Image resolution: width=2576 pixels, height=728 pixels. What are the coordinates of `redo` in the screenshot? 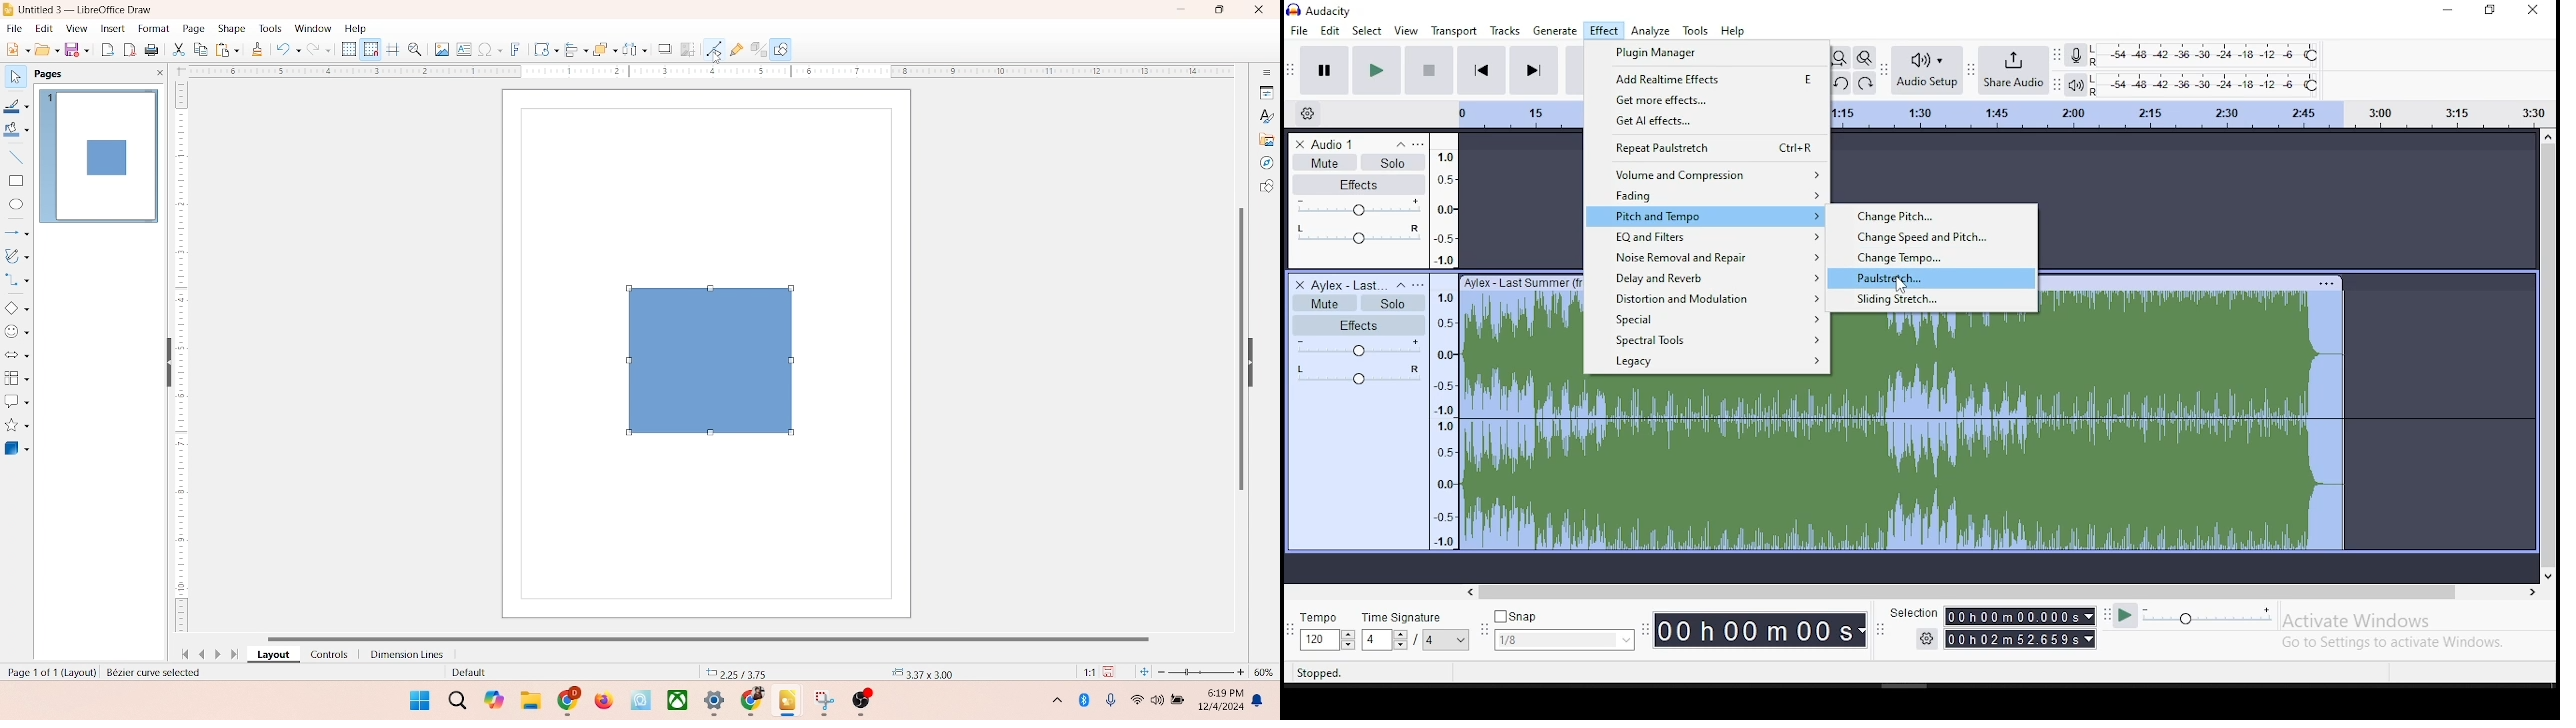 It's located at (1866, 84).